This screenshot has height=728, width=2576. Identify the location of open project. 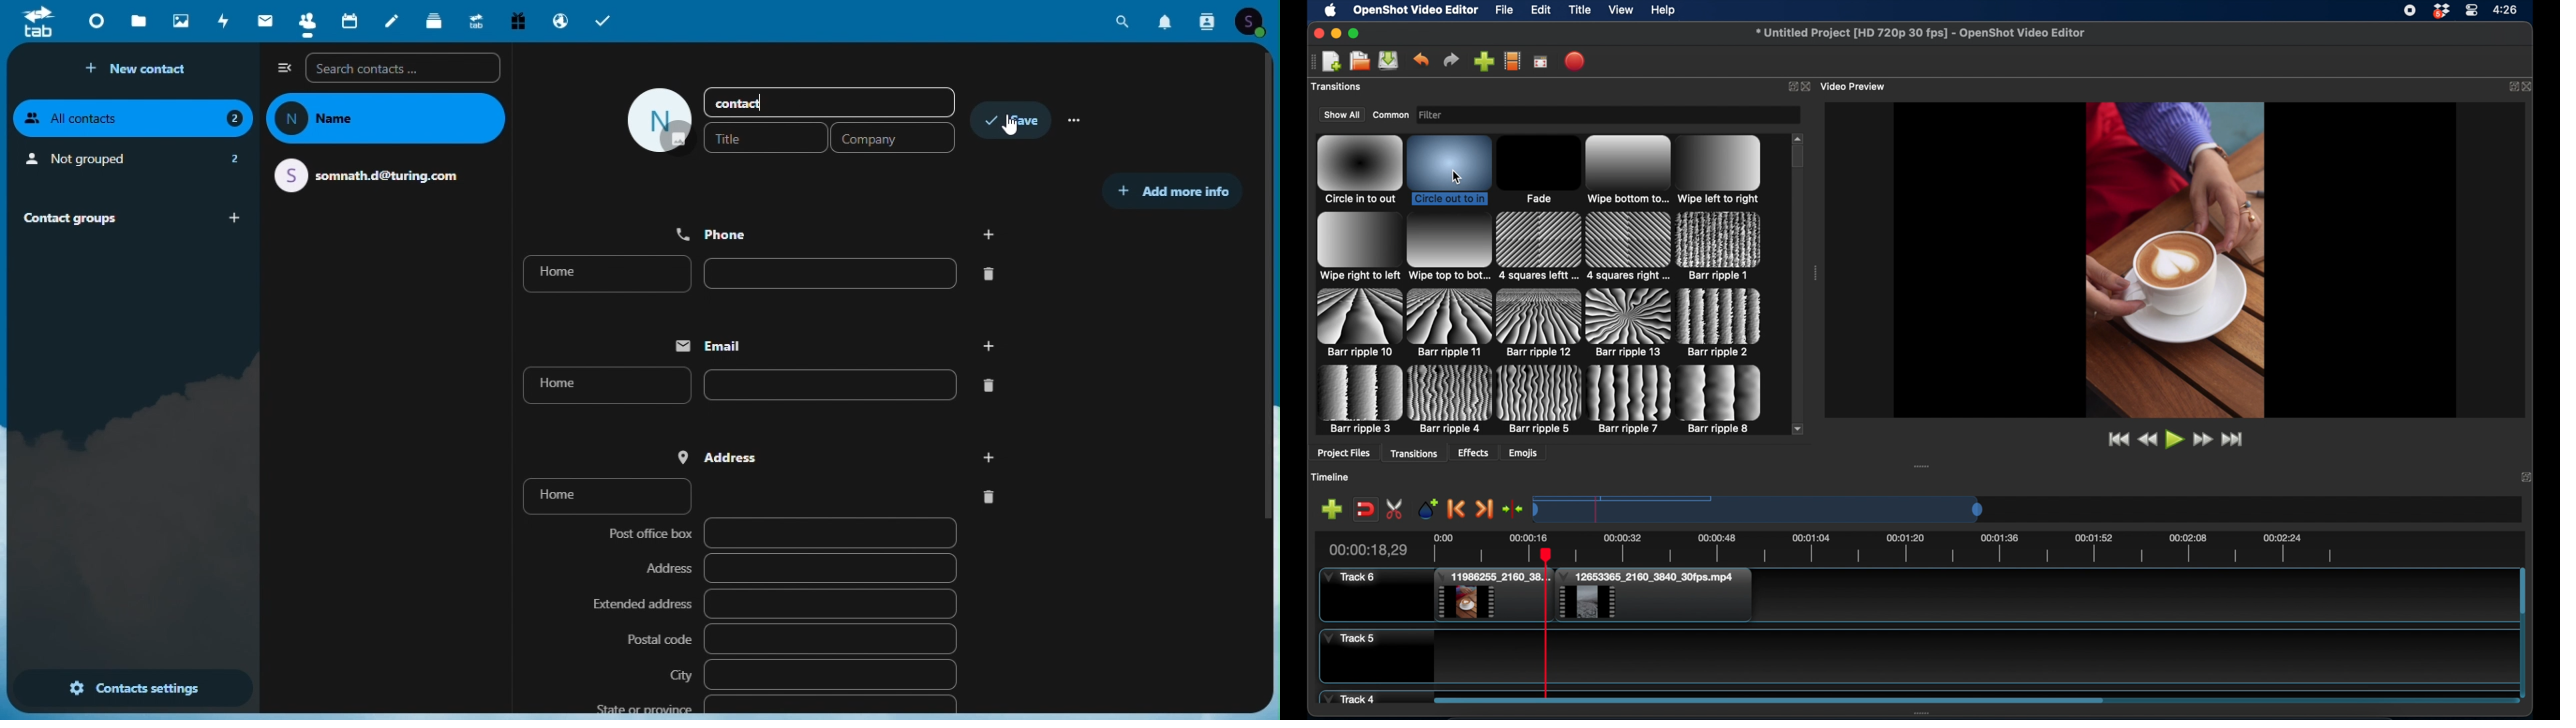
(1331, 62).